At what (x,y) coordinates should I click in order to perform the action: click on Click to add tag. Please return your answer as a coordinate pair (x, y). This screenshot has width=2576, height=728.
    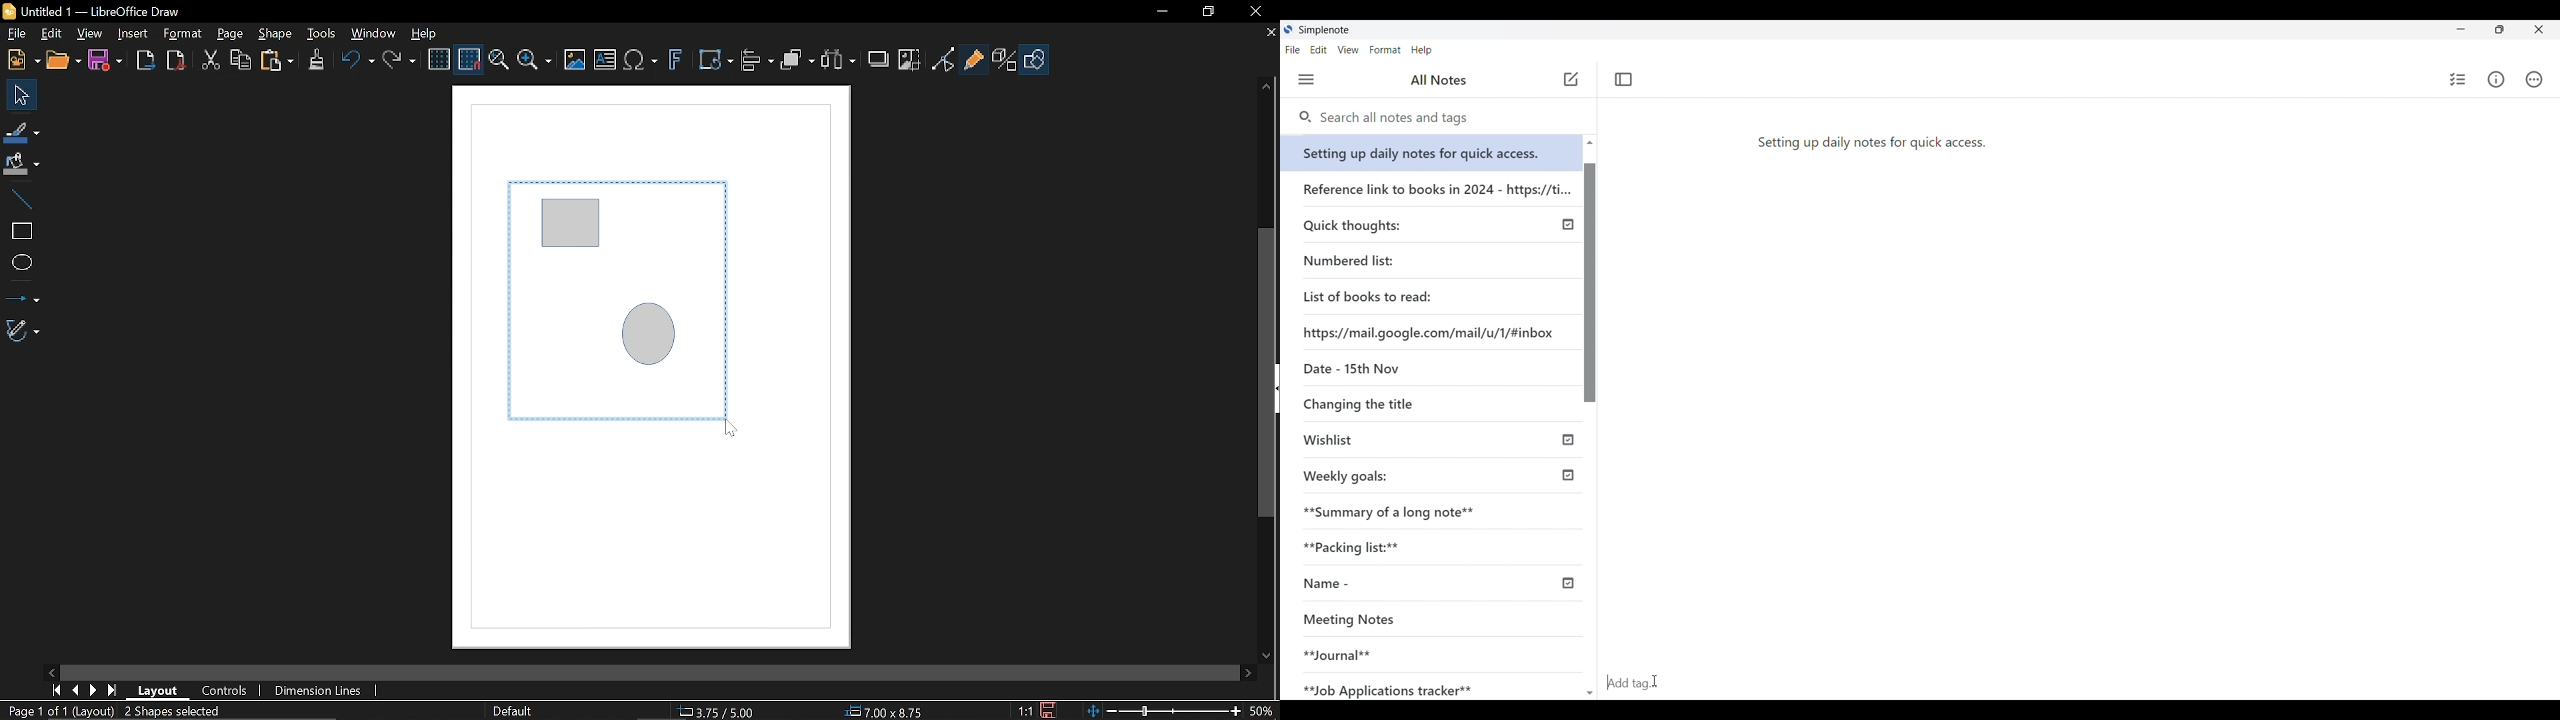
    Looking at the image, I should click on (2079, 687).